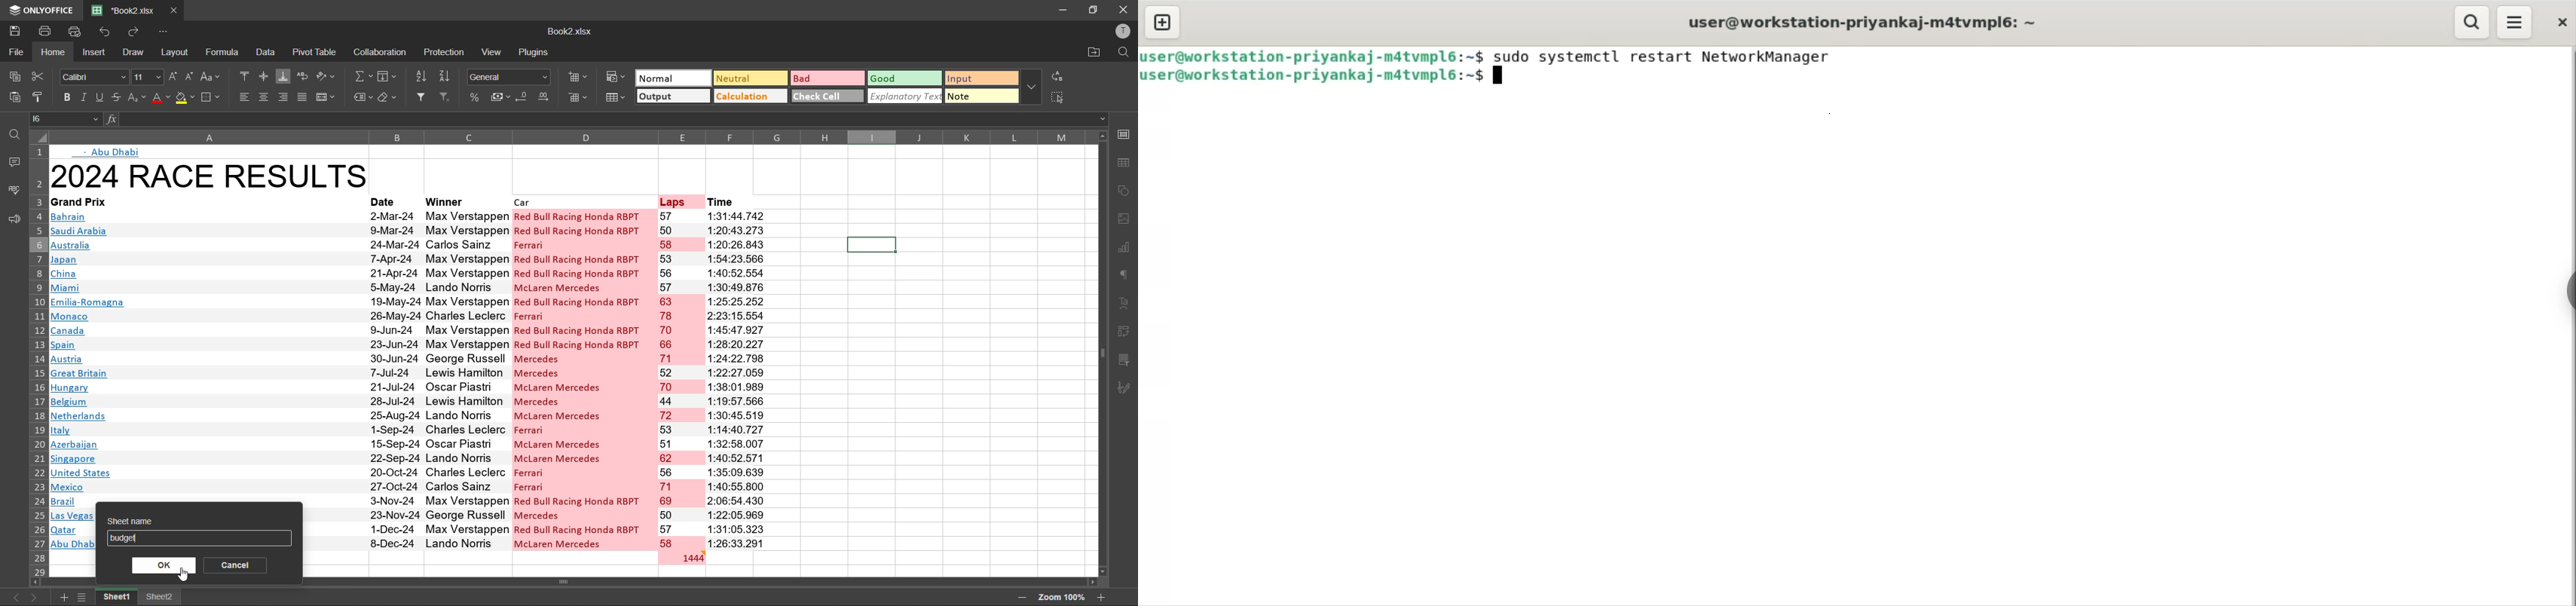 The image size is (2576, 616). I want to click on format as table, so click(614, 97).